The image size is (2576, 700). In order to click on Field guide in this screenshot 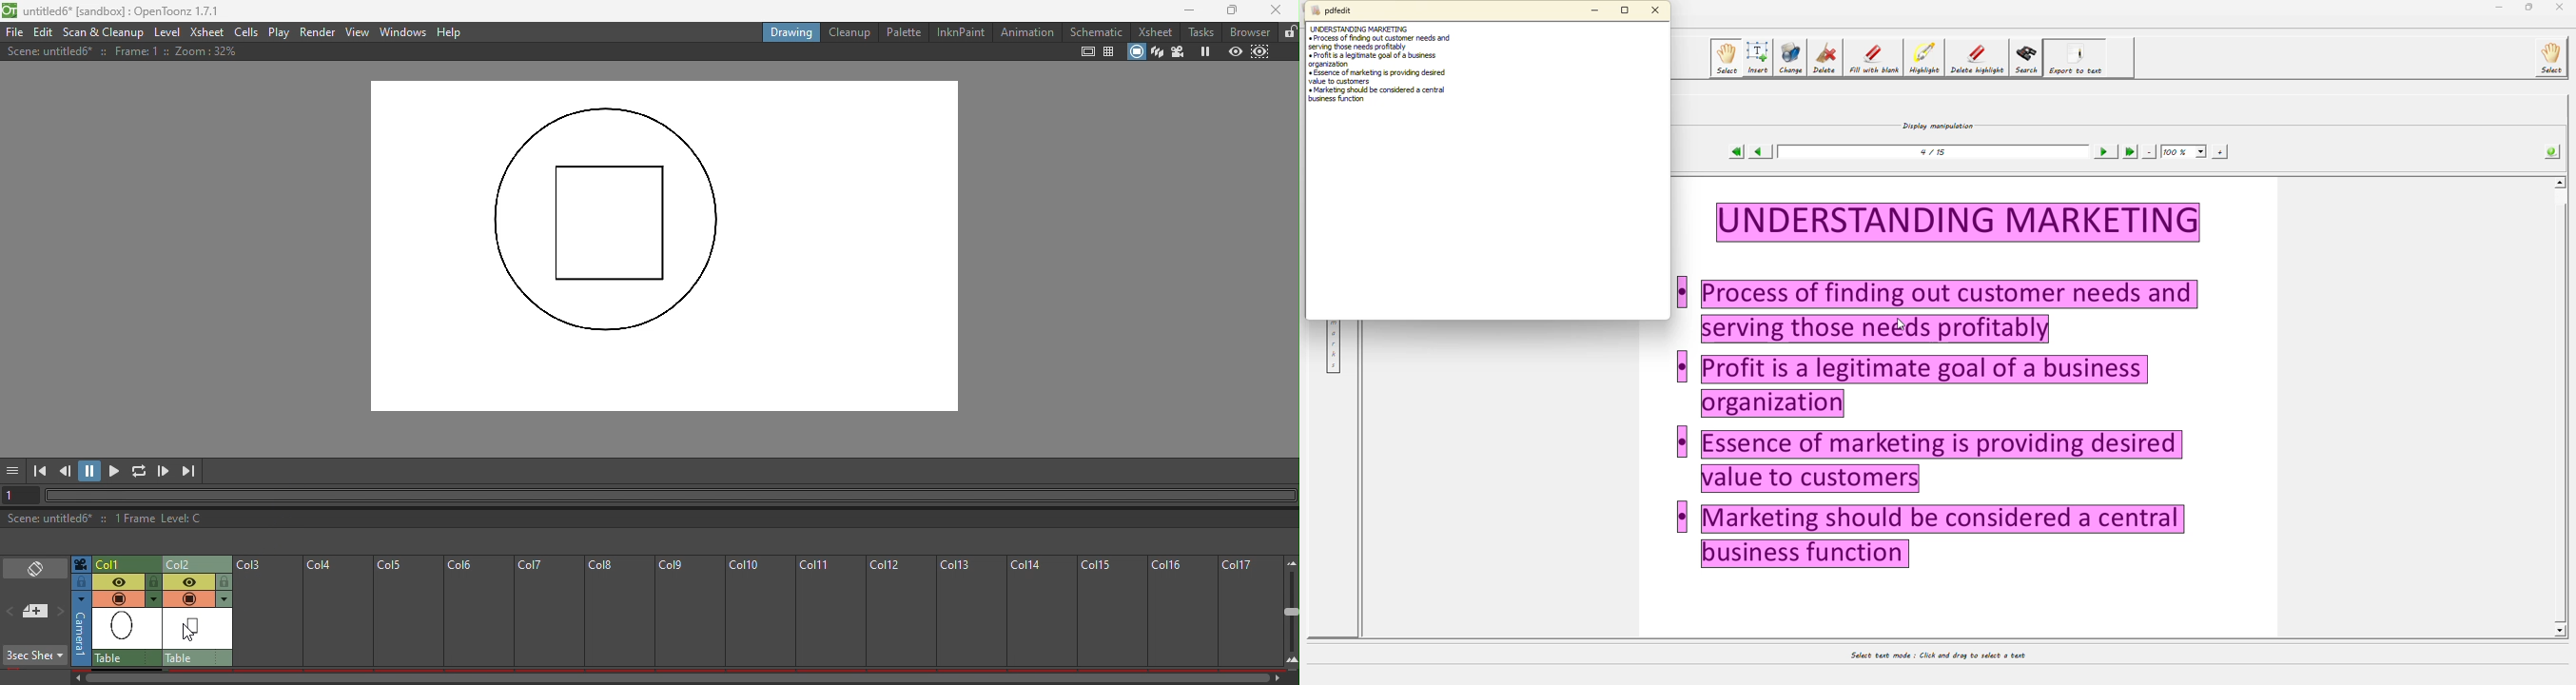, I will do `click(1109, 53)`.